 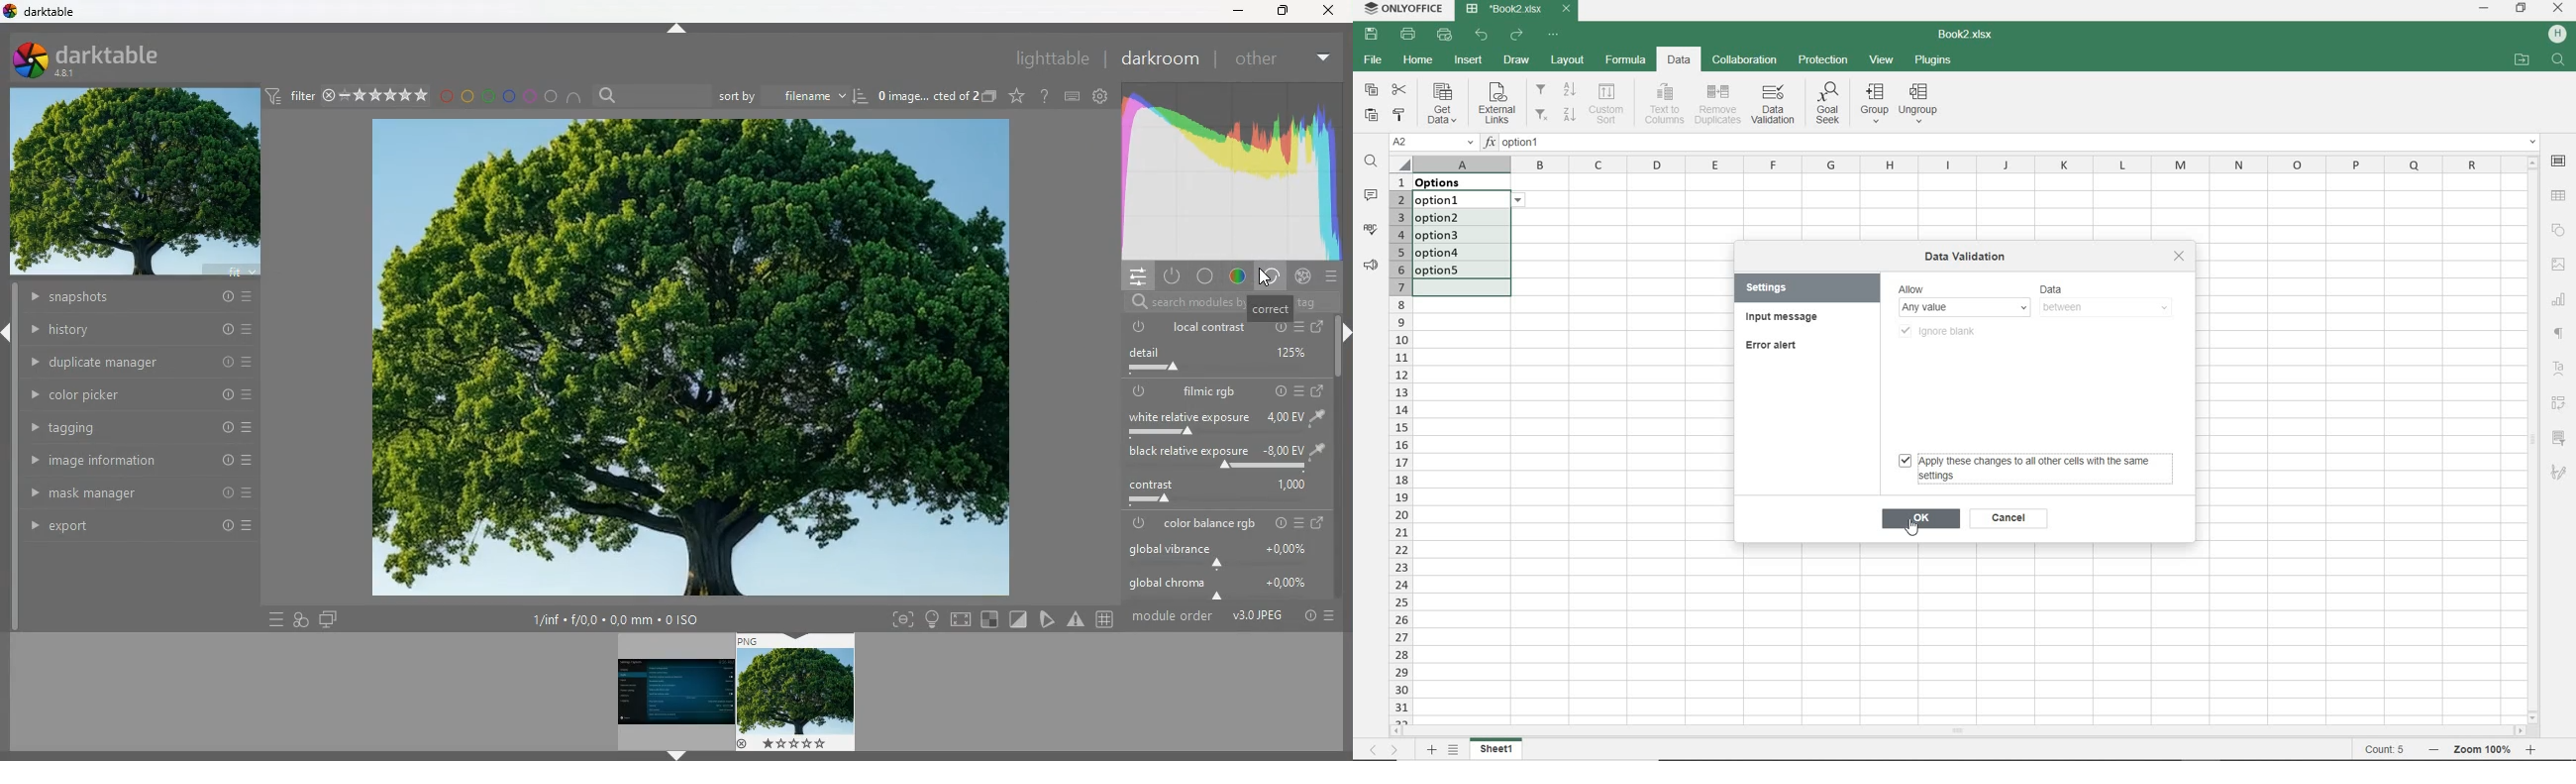 What do you see at coordinates (1367, 227) in the screenshot?
I see `SPELL CHECKING` at bounding box center [1367, 227].